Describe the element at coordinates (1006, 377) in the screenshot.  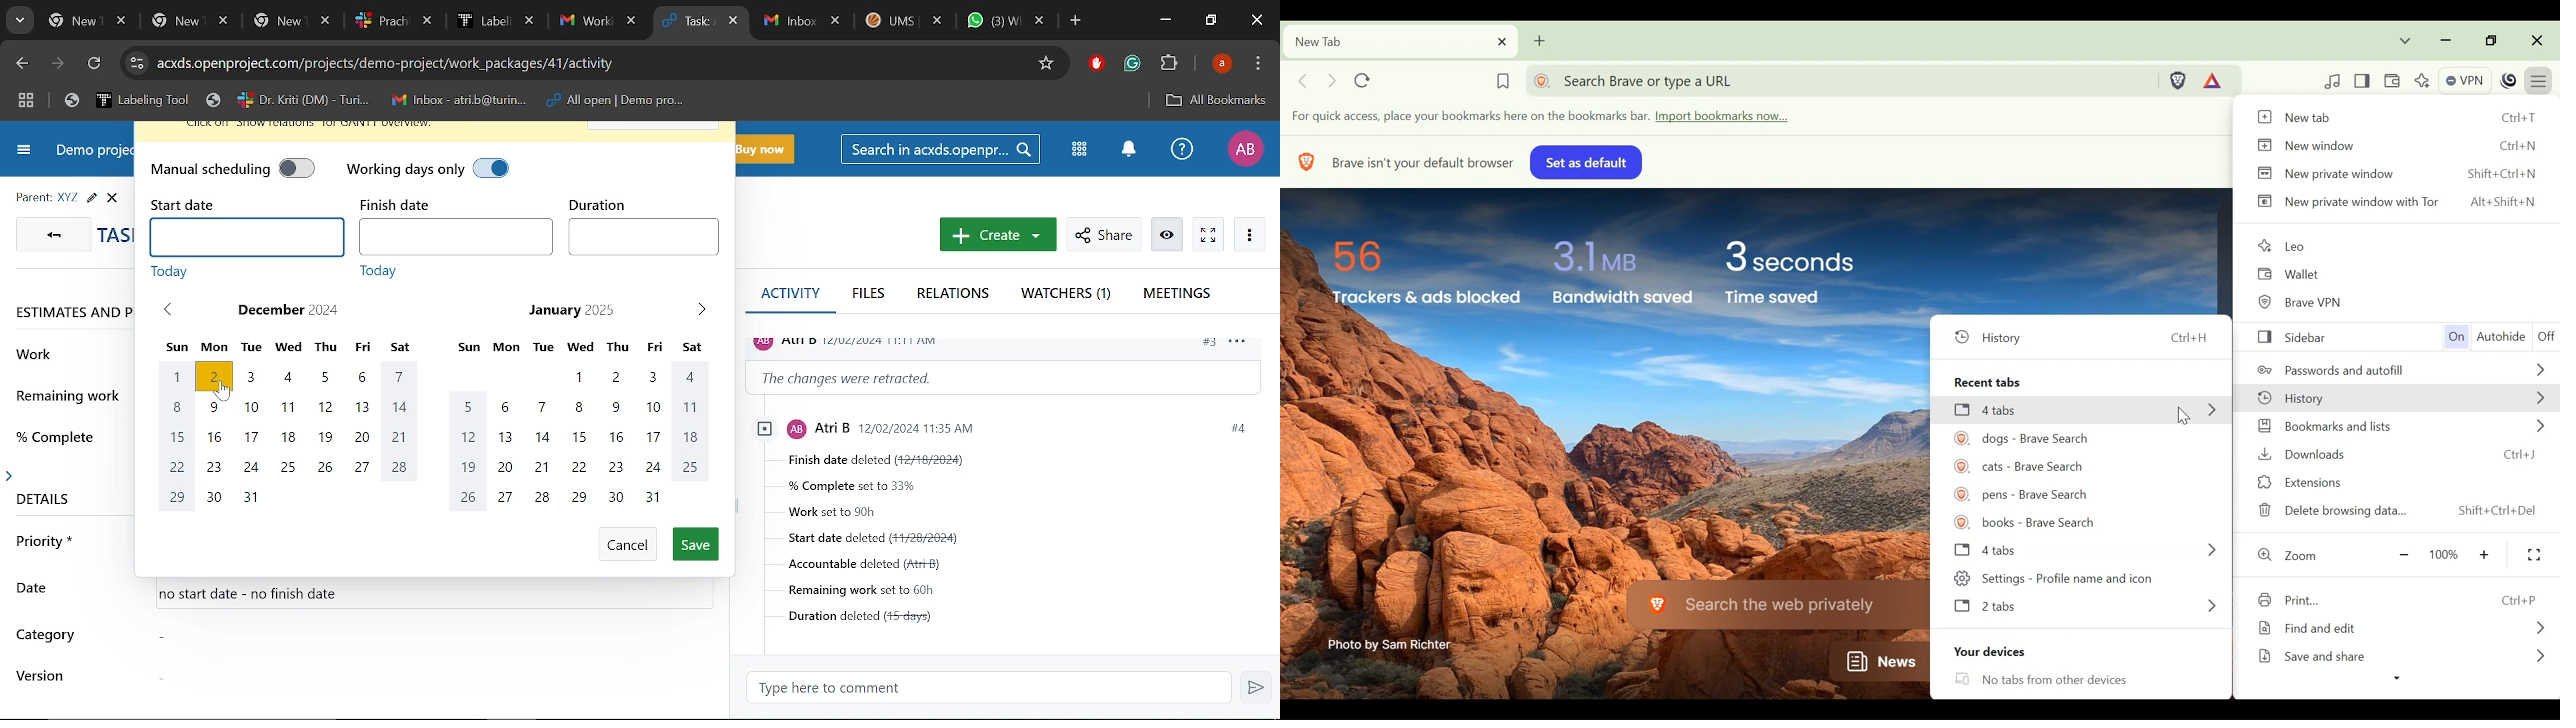
I see `Change information` at that location.